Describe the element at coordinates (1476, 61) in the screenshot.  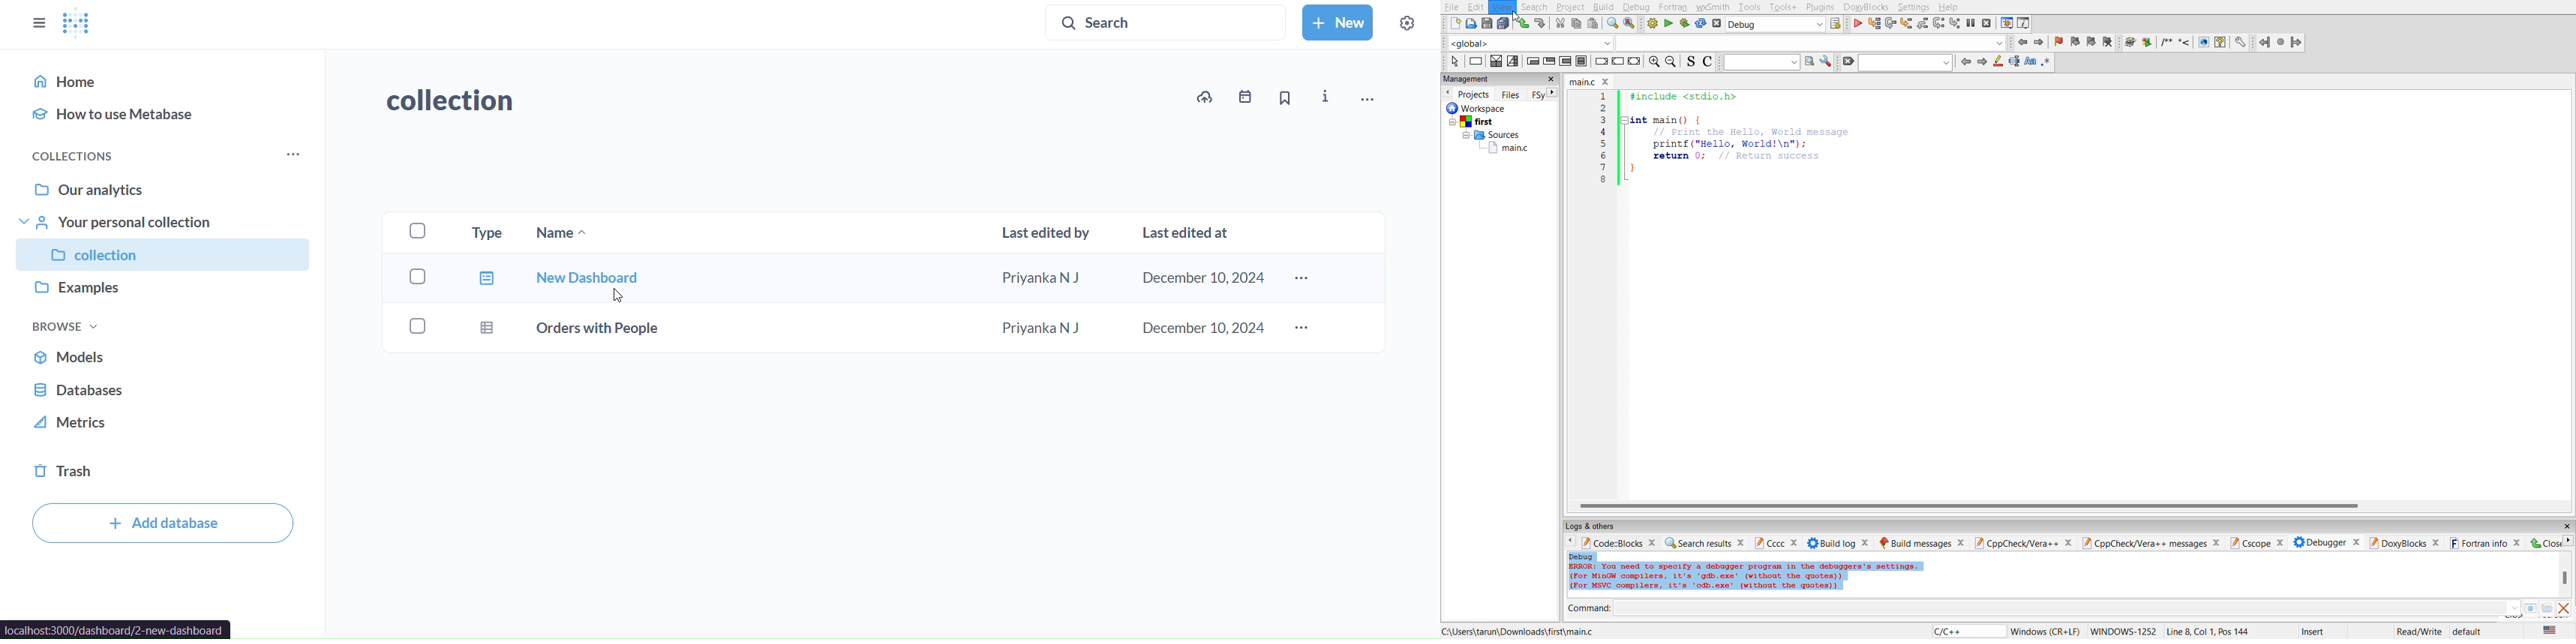
I see `instruction` at that location.